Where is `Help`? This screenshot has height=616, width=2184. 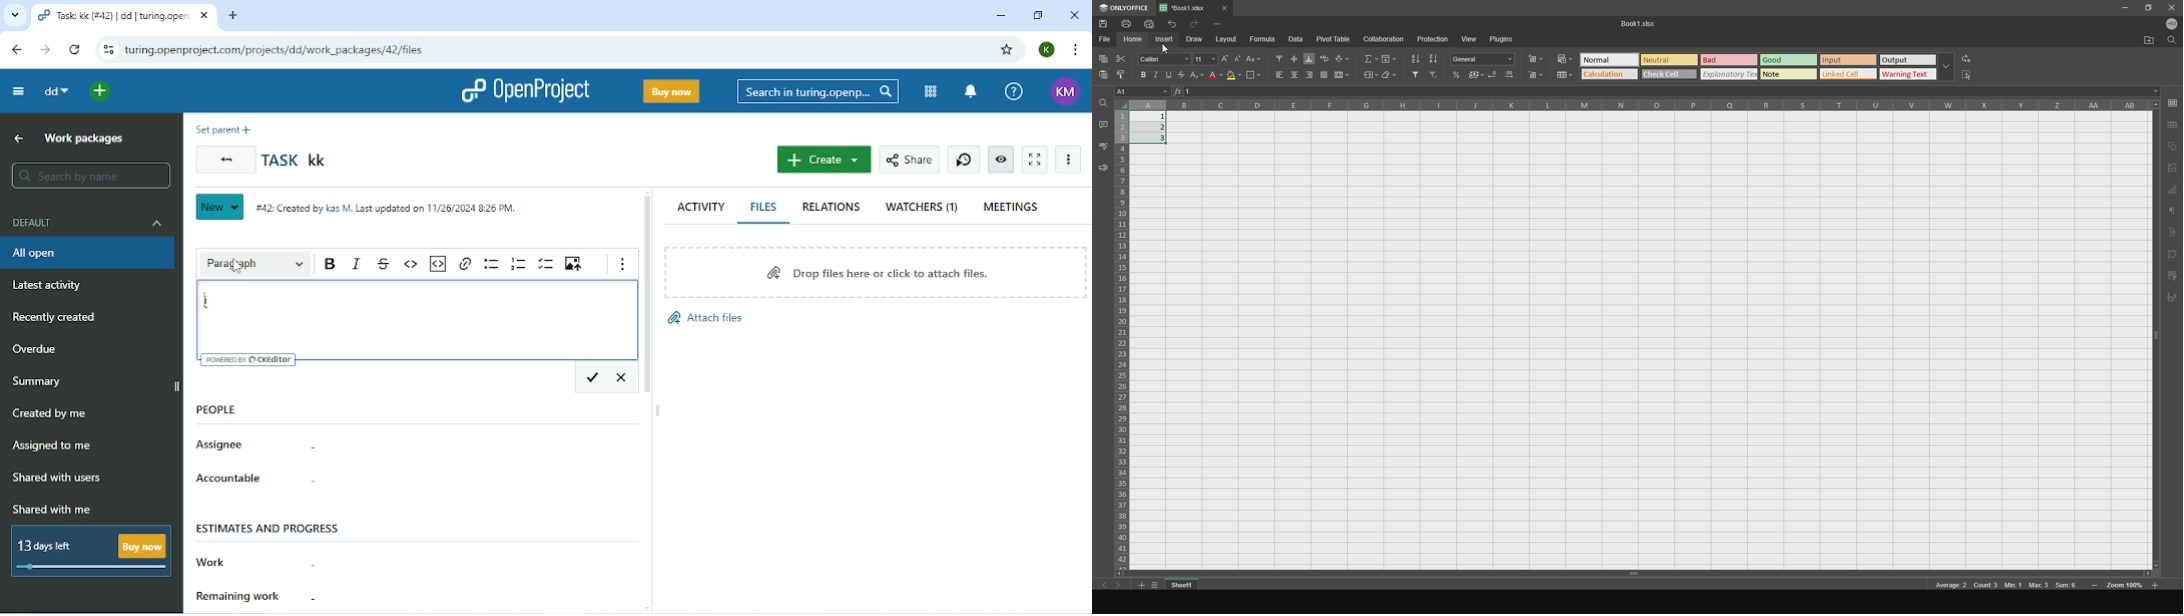 Help is located at coordinates (1014, 90).